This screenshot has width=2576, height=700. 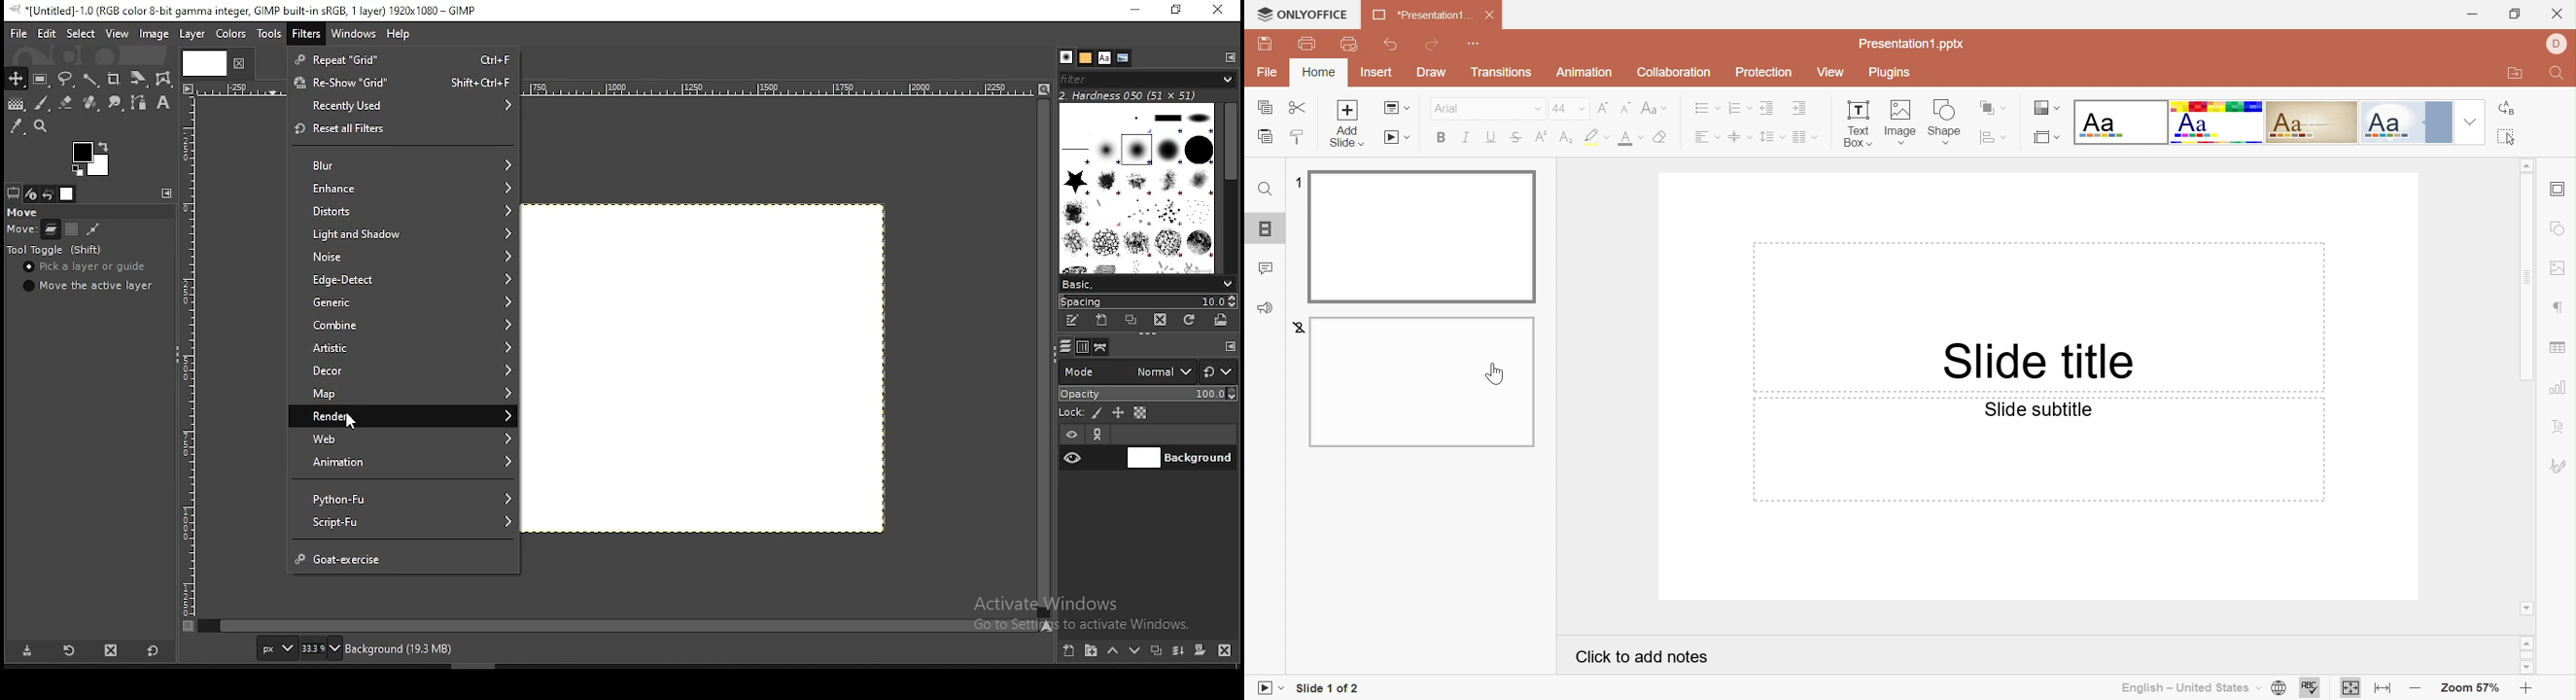 I want to click on blend mode, so click(x=1147, y=371).